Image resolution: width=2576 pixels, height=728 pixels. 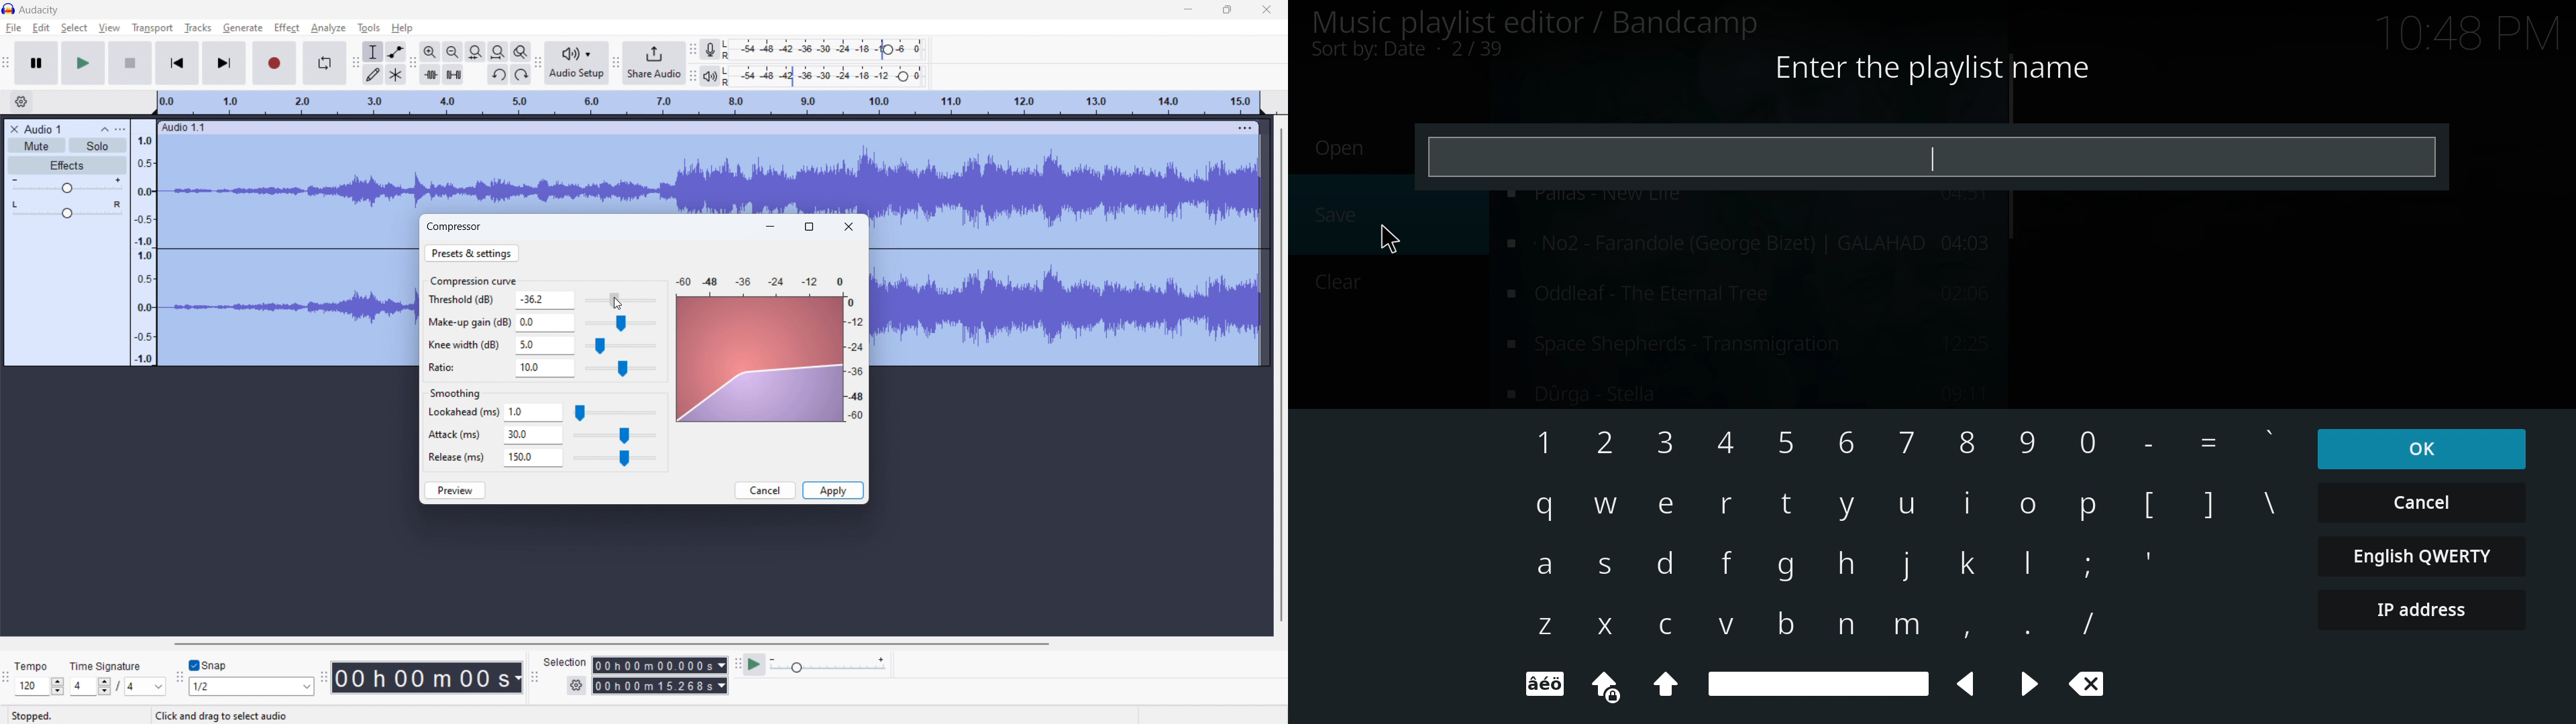 I want to click on Click and drag to select audio, so click(x=215, y=715).